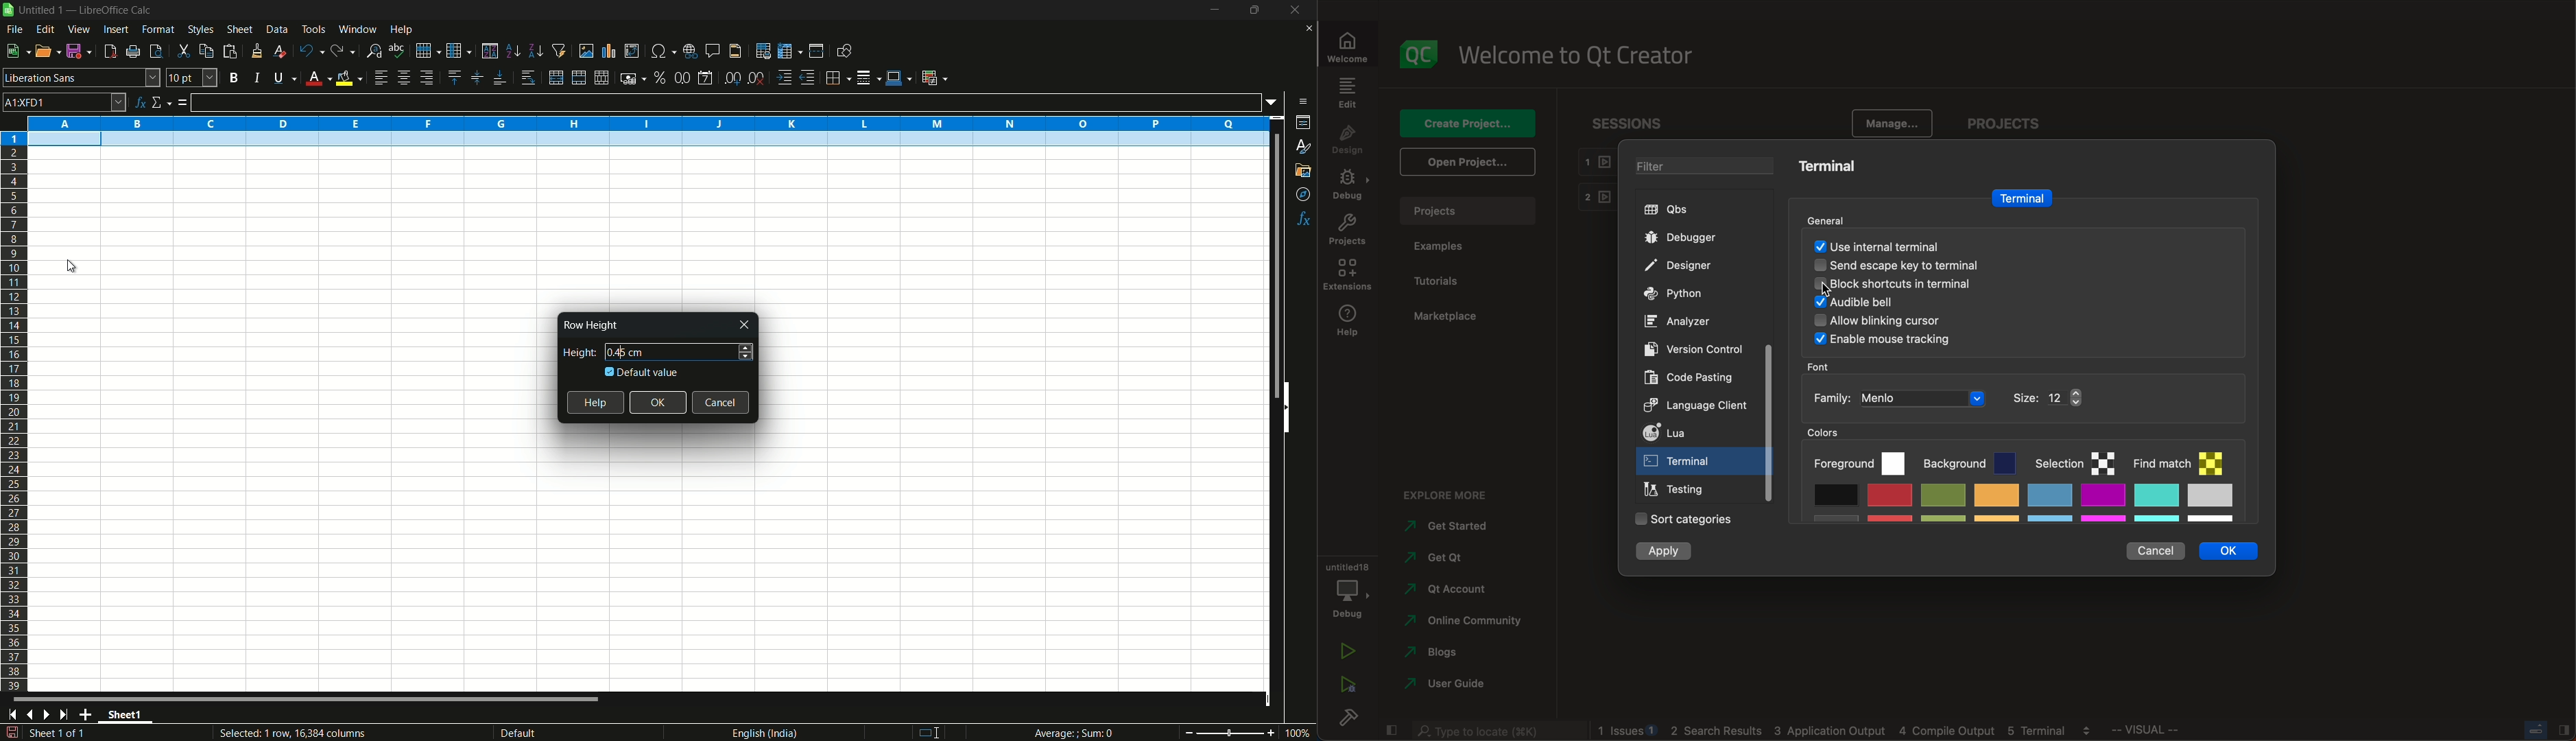 Image resolution: width=2576 pixels, height=756 pixels. What do you see at coordinates (257, 51) in the screenshot?
I see `clone formatting` at bounding box center [257, 51].